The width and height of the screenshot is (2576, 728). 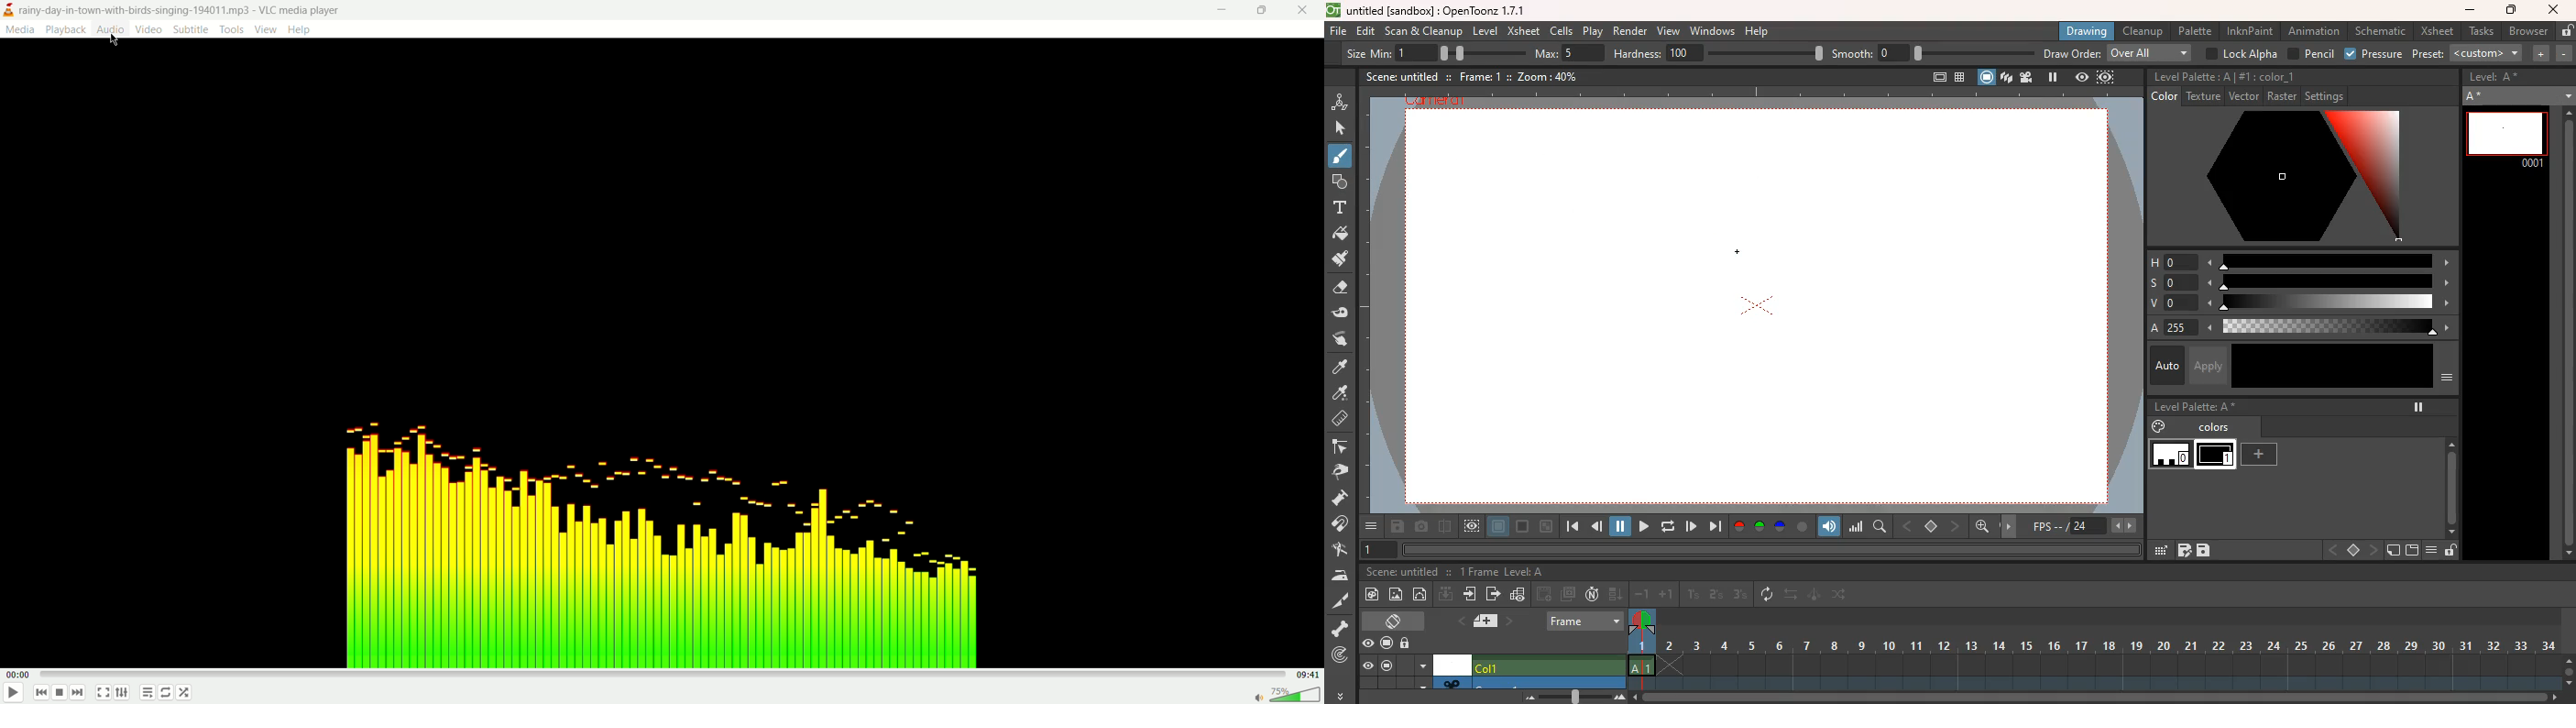 What do you see at coordinates (1909, 524) in the screenshot?
I see `back` at bounding box center [1909, 524].